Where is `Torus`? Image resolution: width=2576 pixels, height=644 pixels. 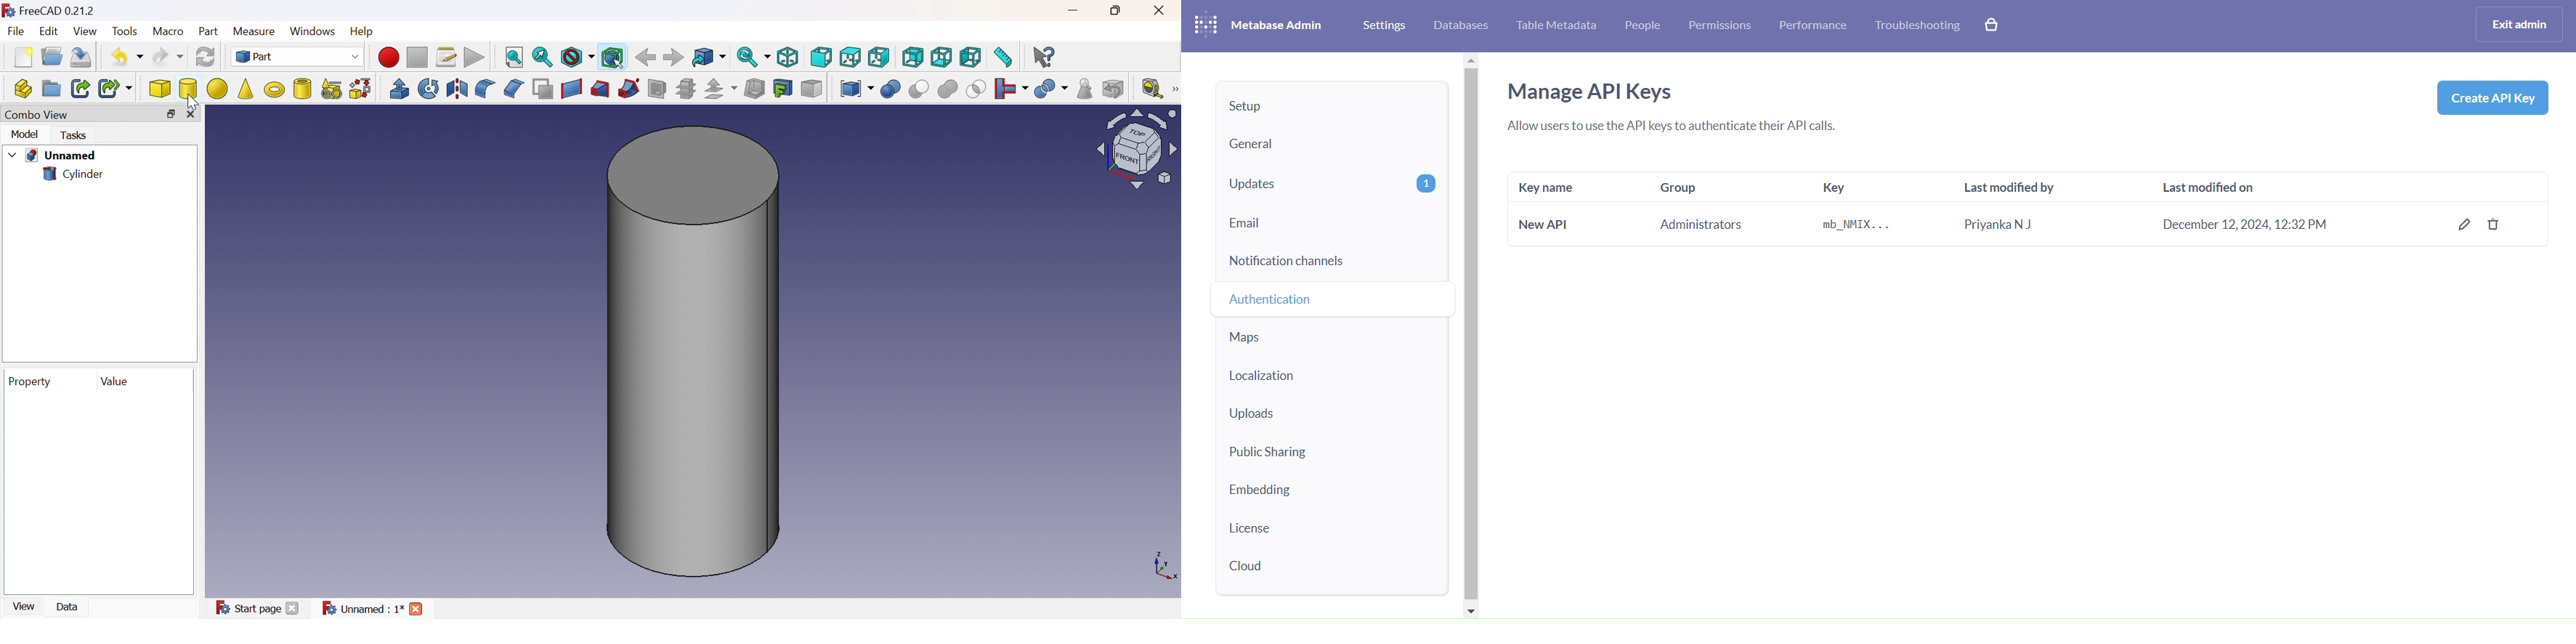 Torus is located at coordinates (275, 89).